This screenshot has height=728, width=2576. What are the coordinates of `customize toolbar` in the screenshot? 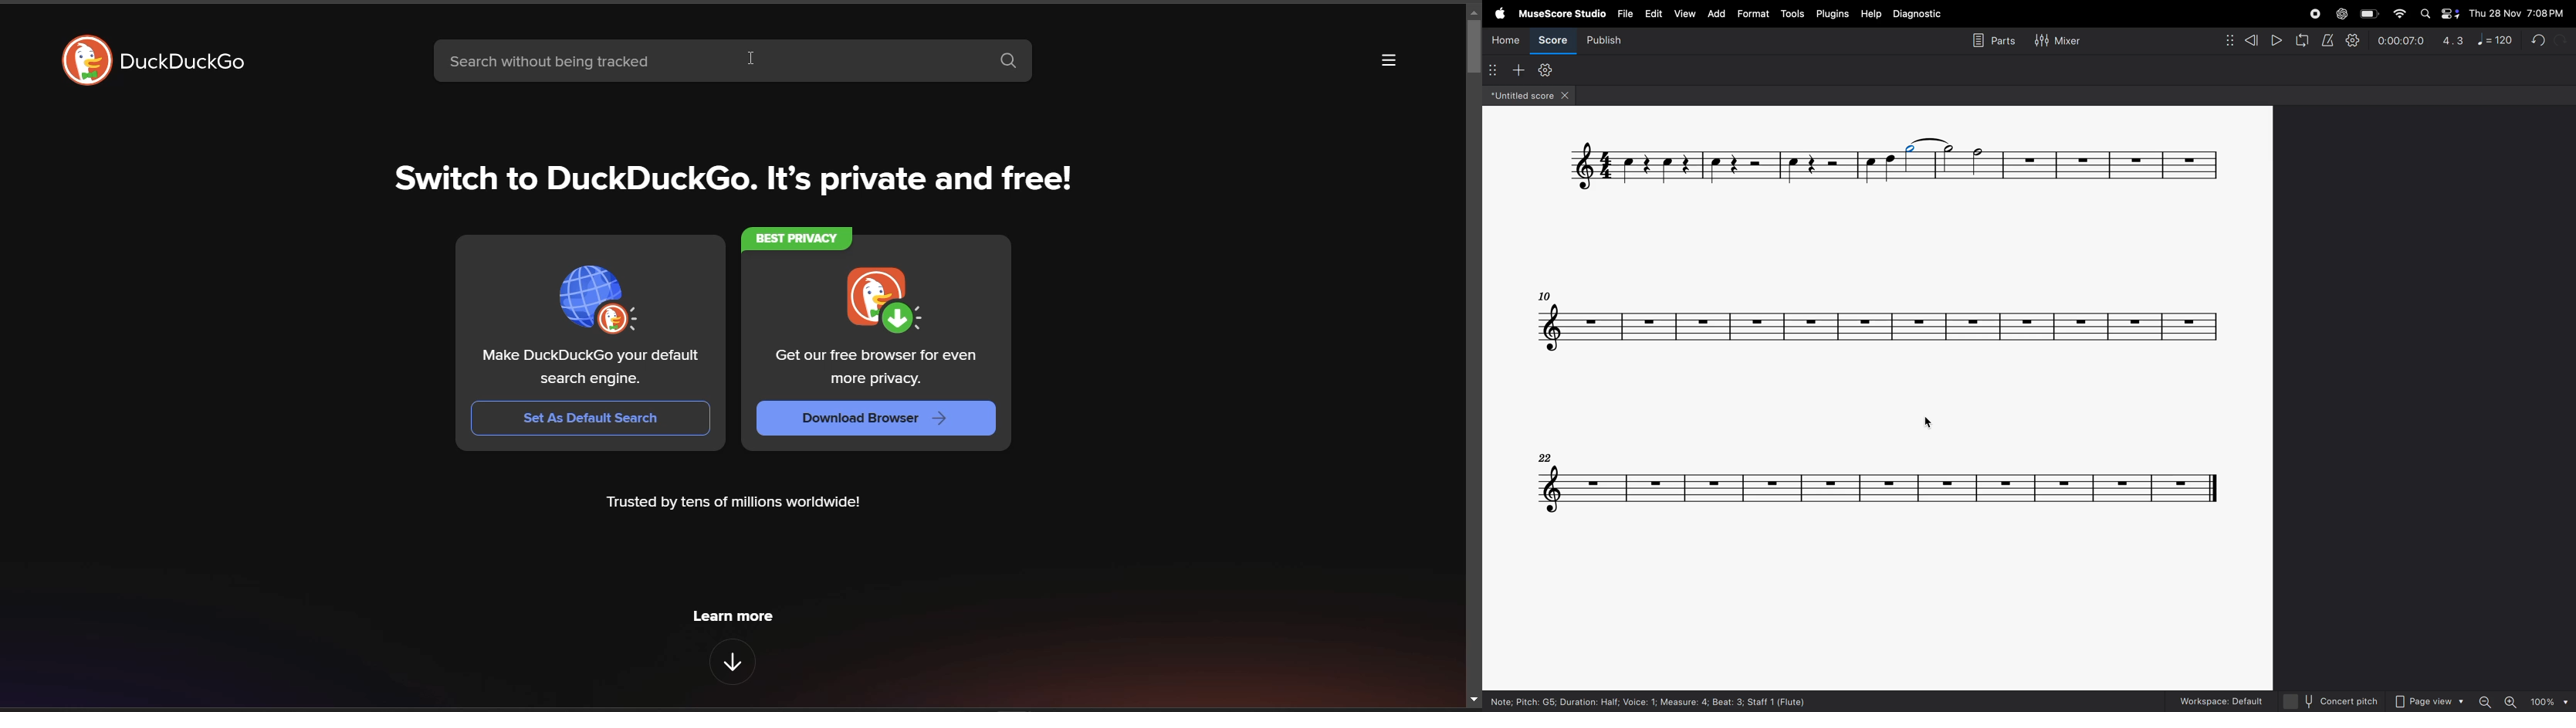 It's located at (1545, 70).